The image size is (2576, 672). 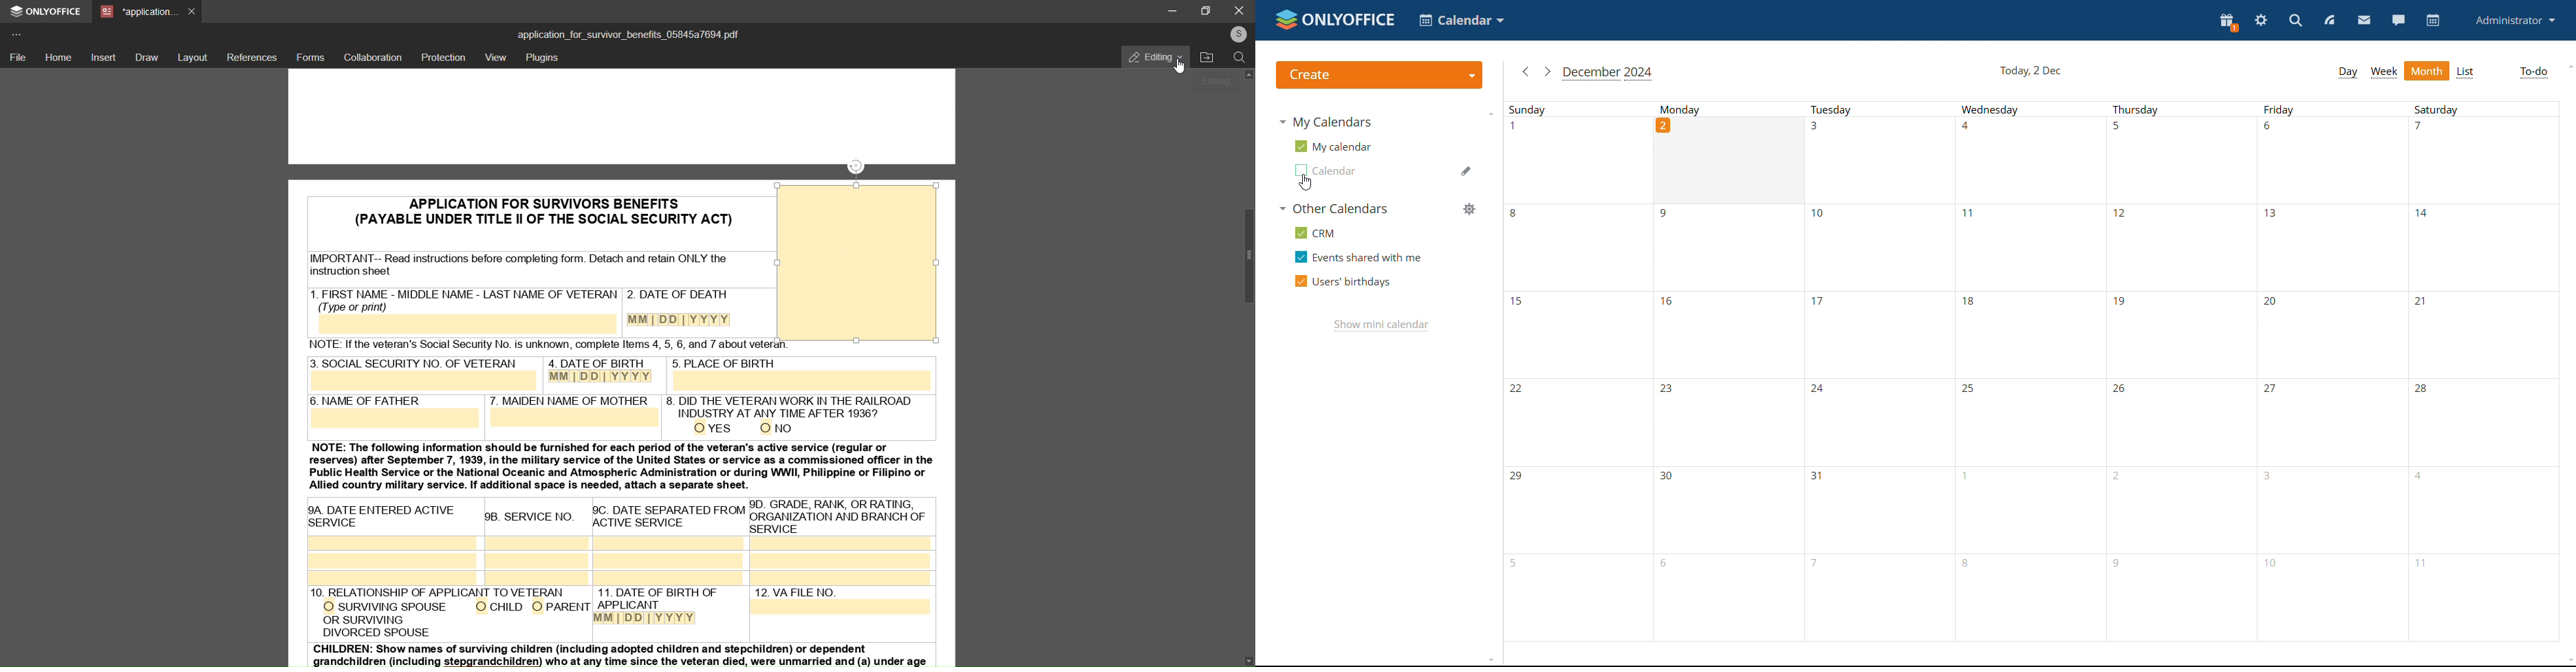 What do you see at coordinates (2334, 160) in the screenshot?
I see `6` at bounding box center [2334, 160].